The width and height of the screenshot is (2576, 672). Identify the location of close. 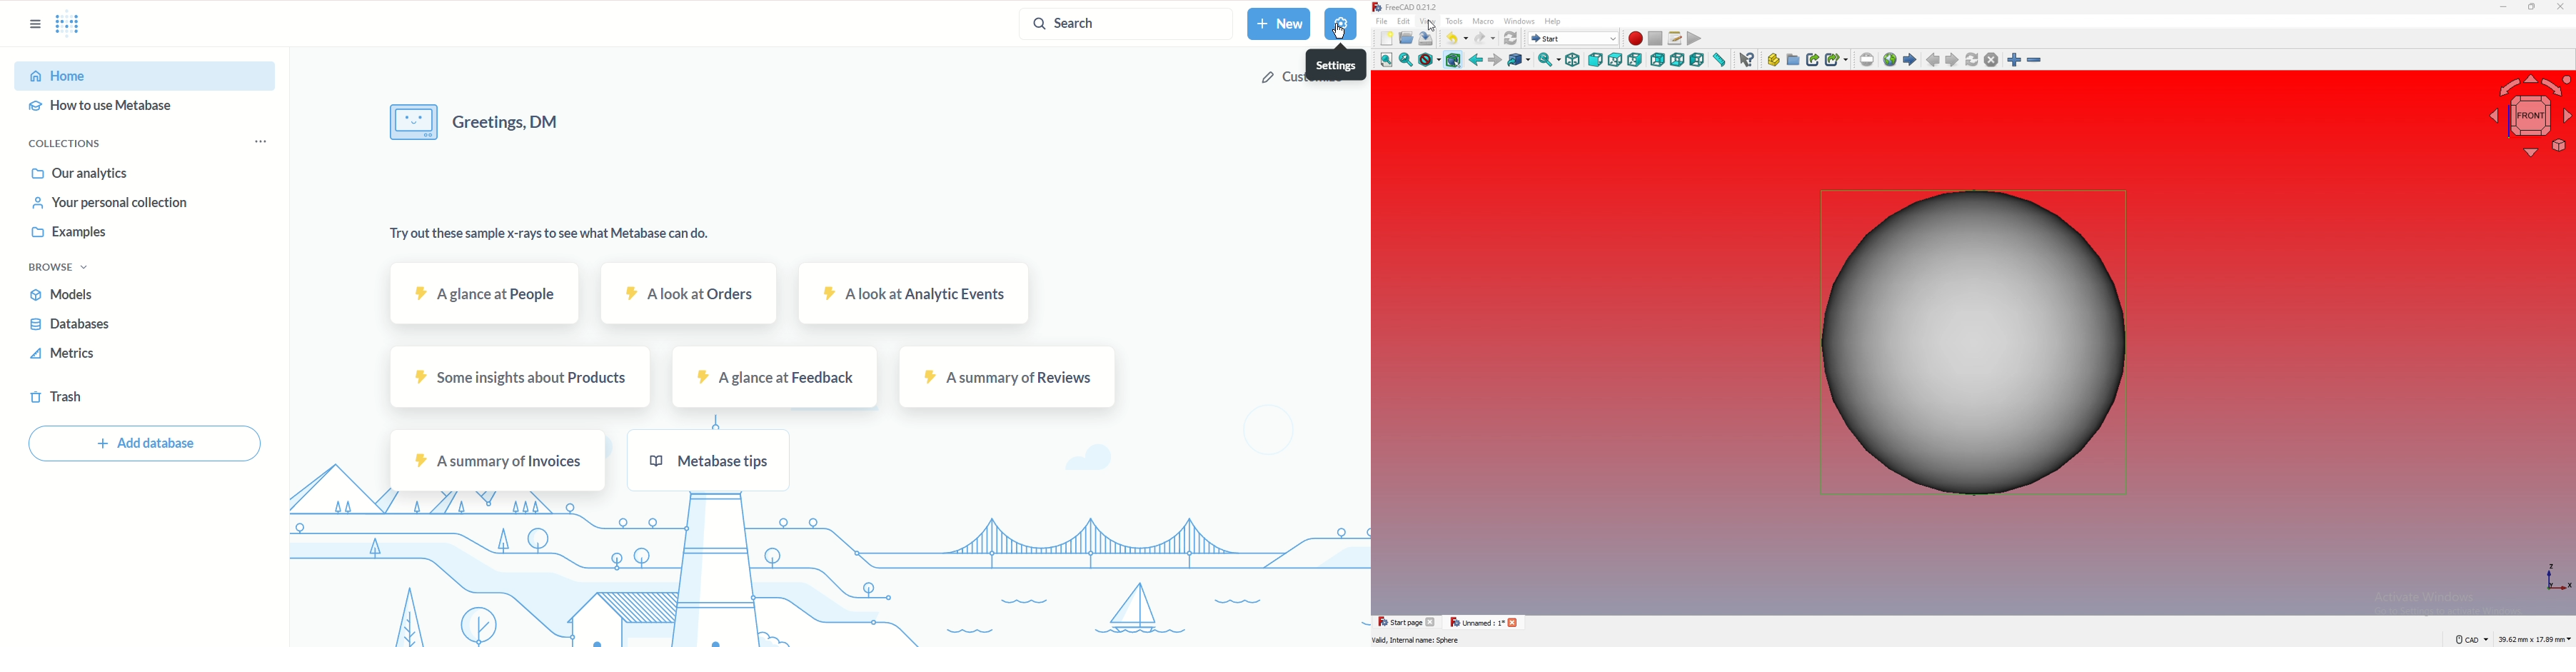
(2562, 6).